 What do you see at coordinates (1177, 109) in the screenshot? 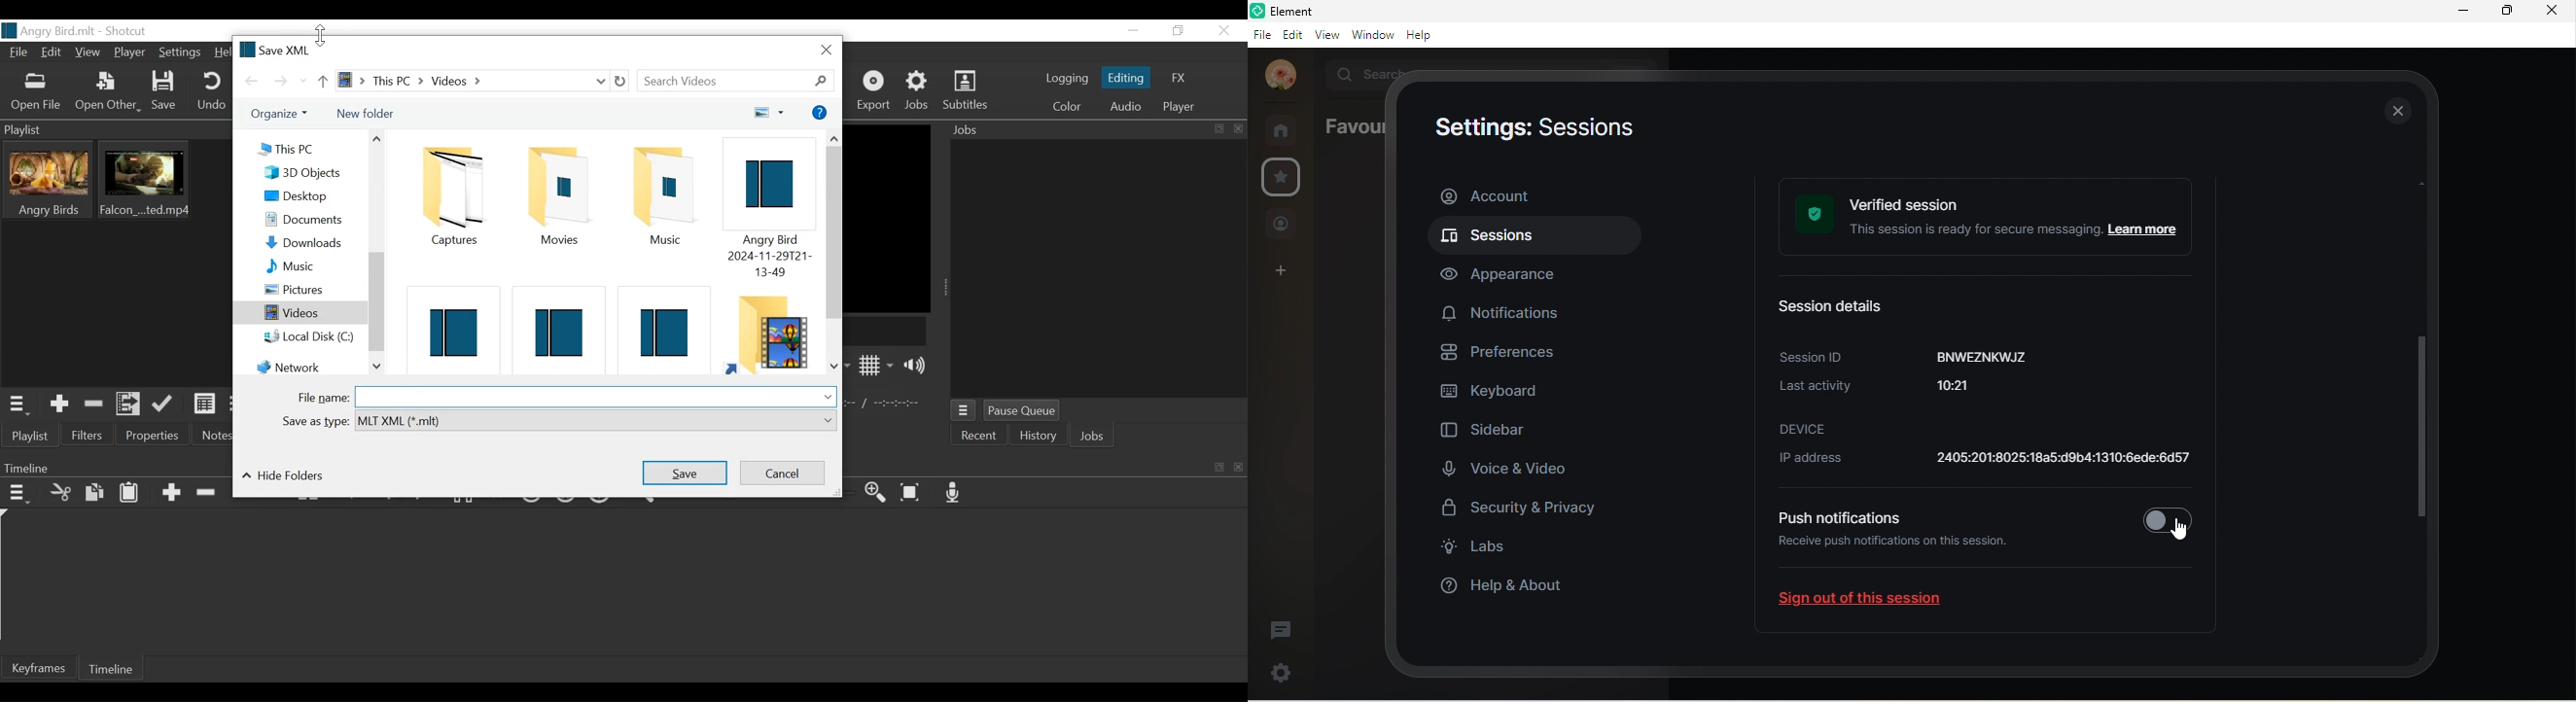
I see `Player` at bounding box center [1177, 109].